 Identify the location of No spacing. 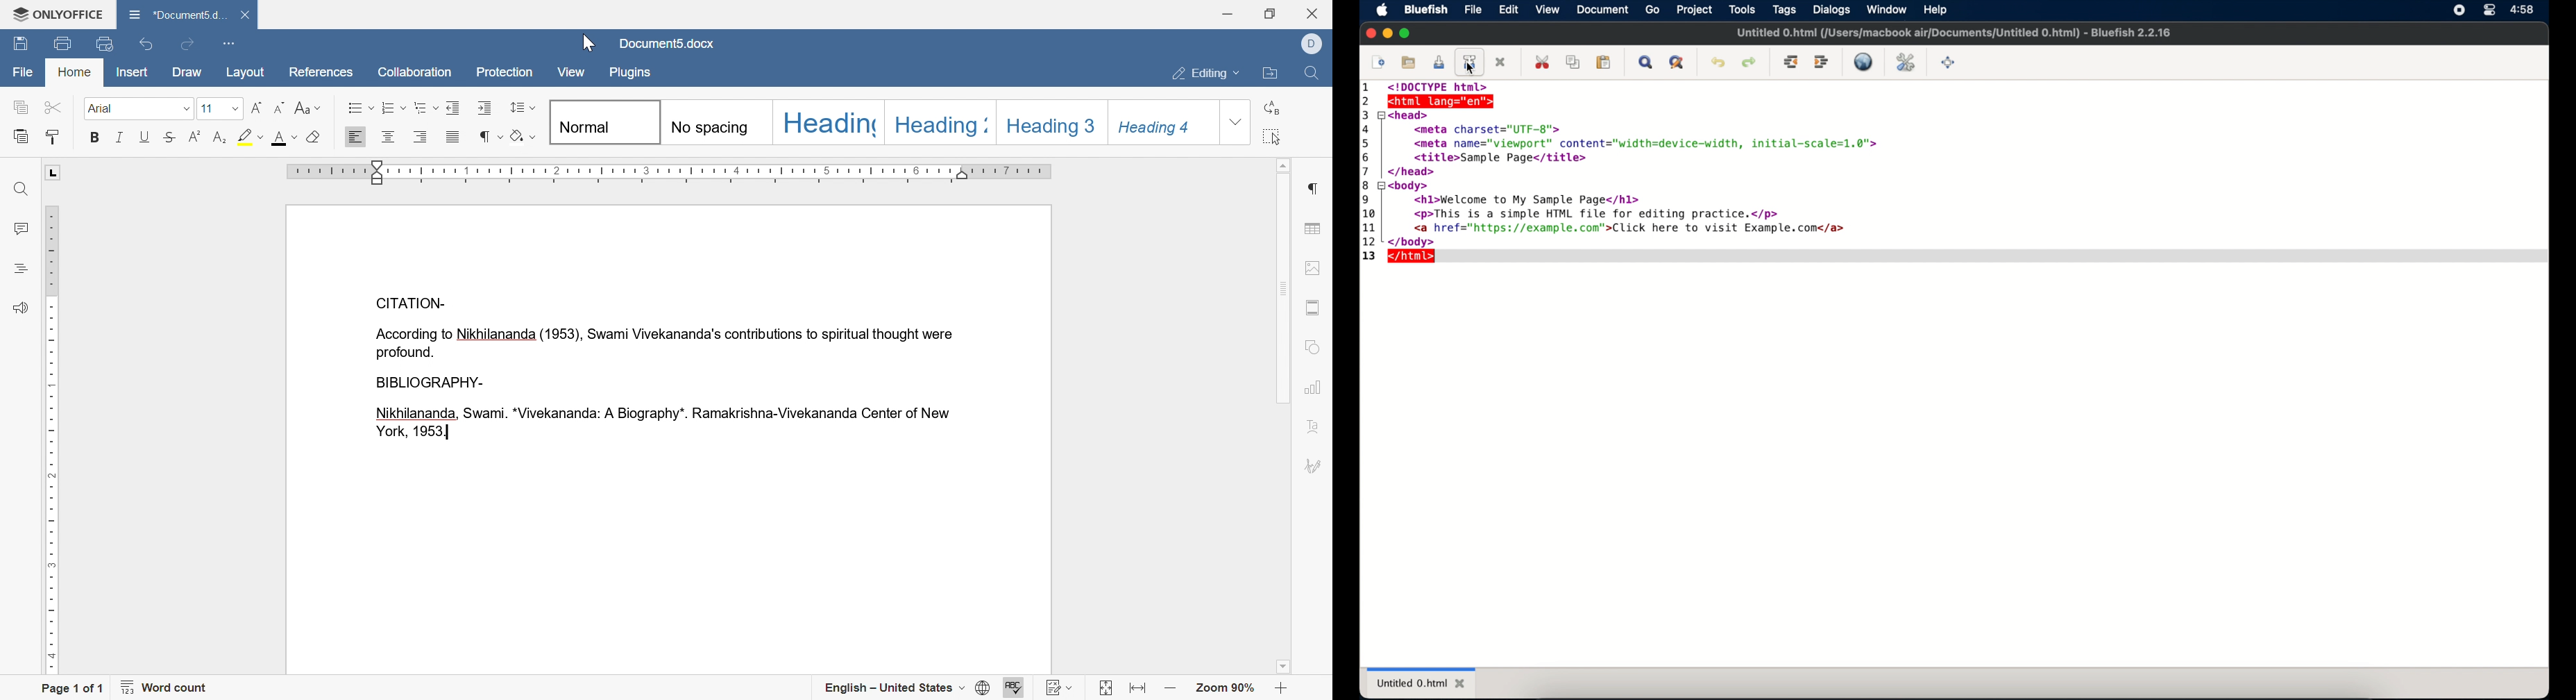
(720, 123).